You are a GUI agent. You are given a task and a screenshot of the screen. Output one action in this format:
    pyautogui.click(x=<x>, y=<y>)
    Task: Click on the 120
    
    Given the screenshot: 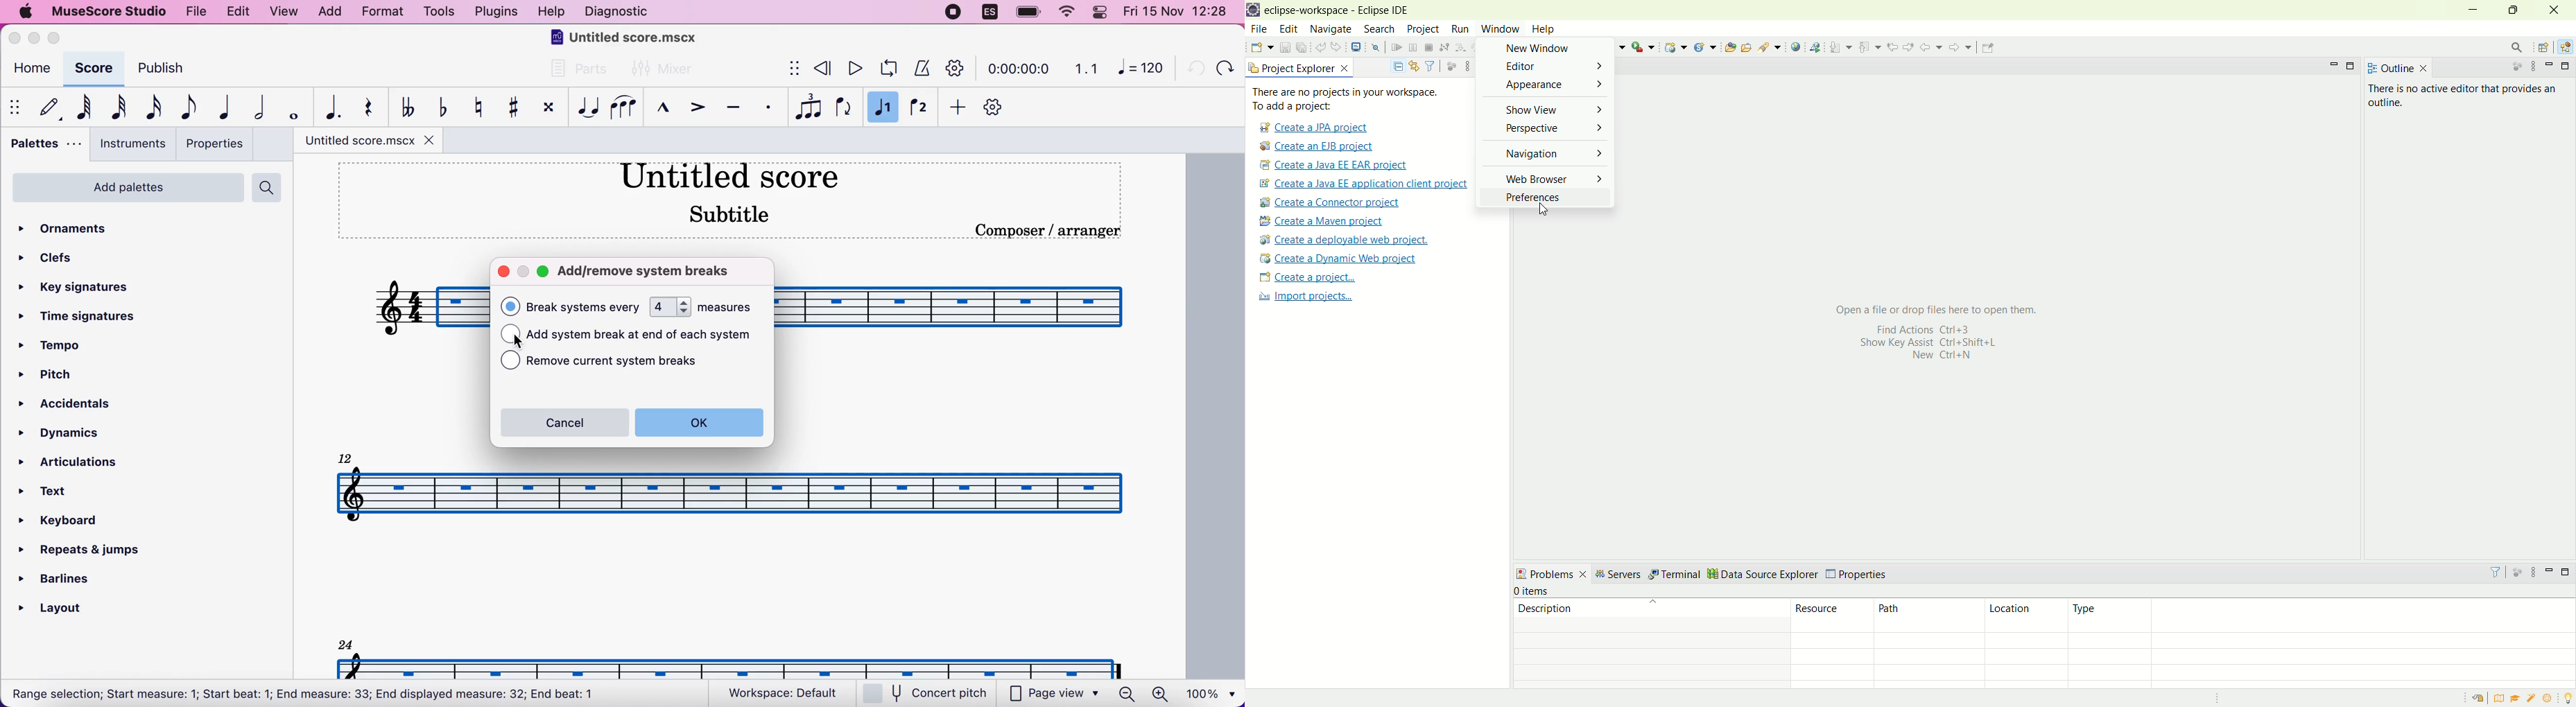 What is the action you would take?
    pyautogui.click(x=1141, y=67)
    